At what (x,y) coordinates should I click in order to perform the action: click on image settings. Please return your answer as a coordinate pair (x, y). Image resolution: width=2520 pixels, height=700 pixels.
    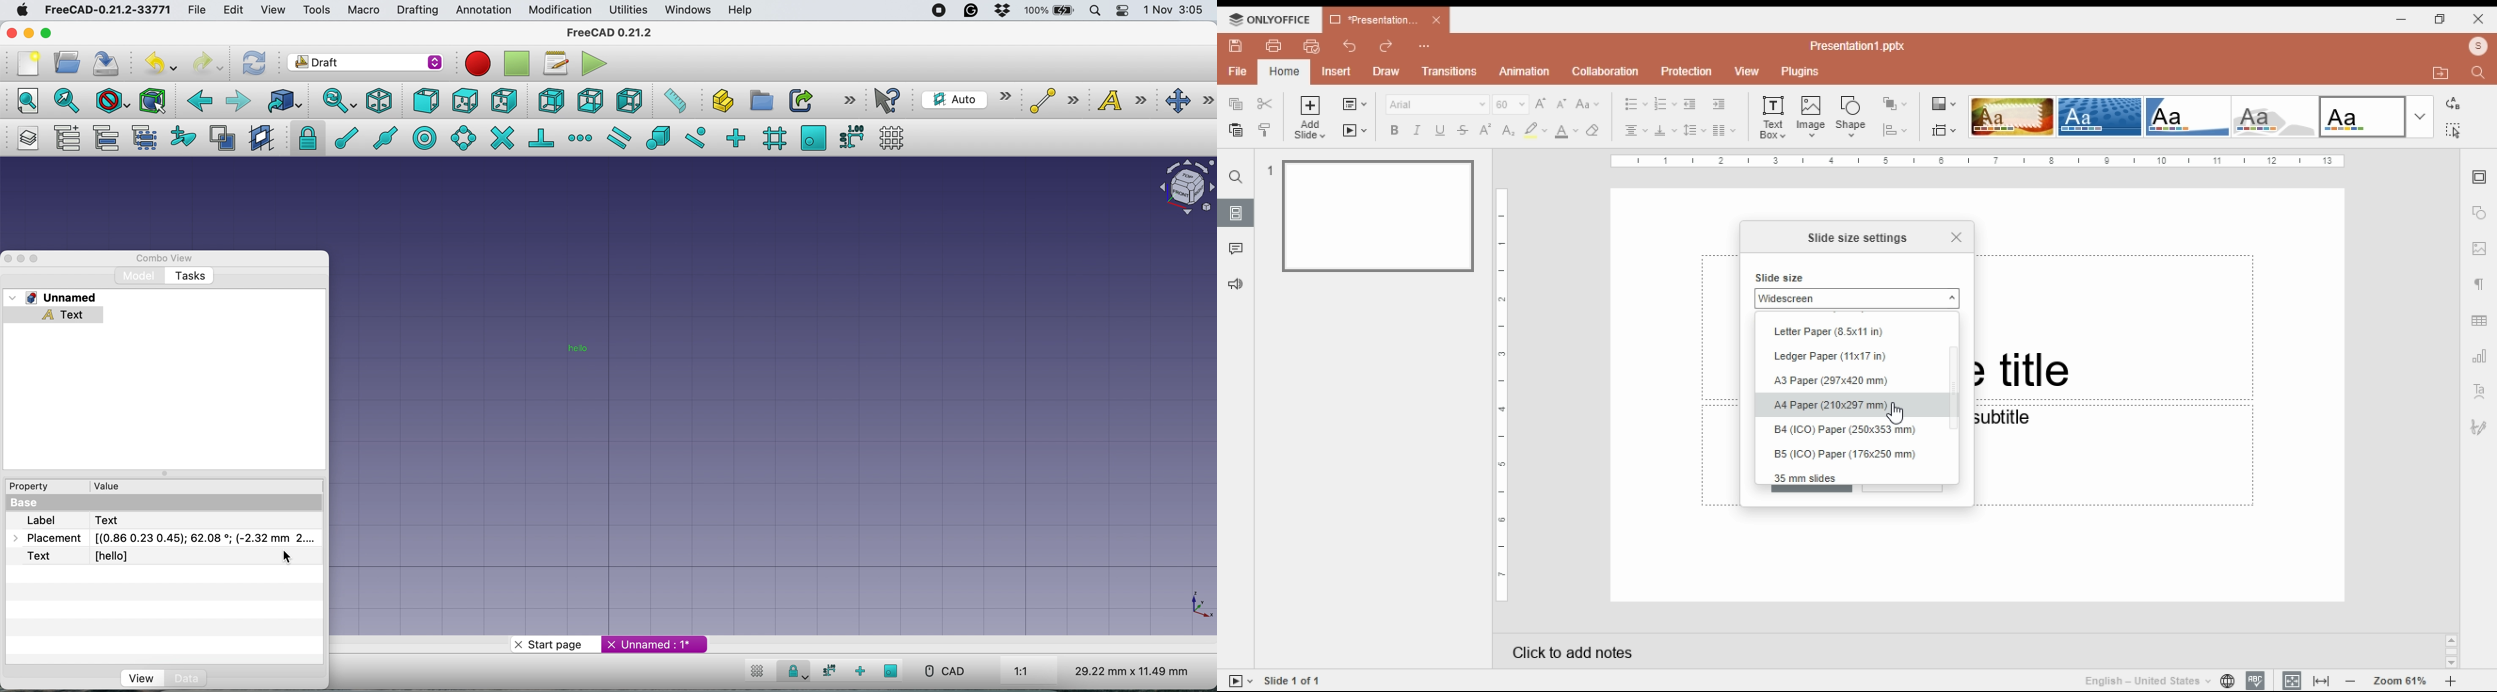
    Looking at the image, I should click on (2480, 250).